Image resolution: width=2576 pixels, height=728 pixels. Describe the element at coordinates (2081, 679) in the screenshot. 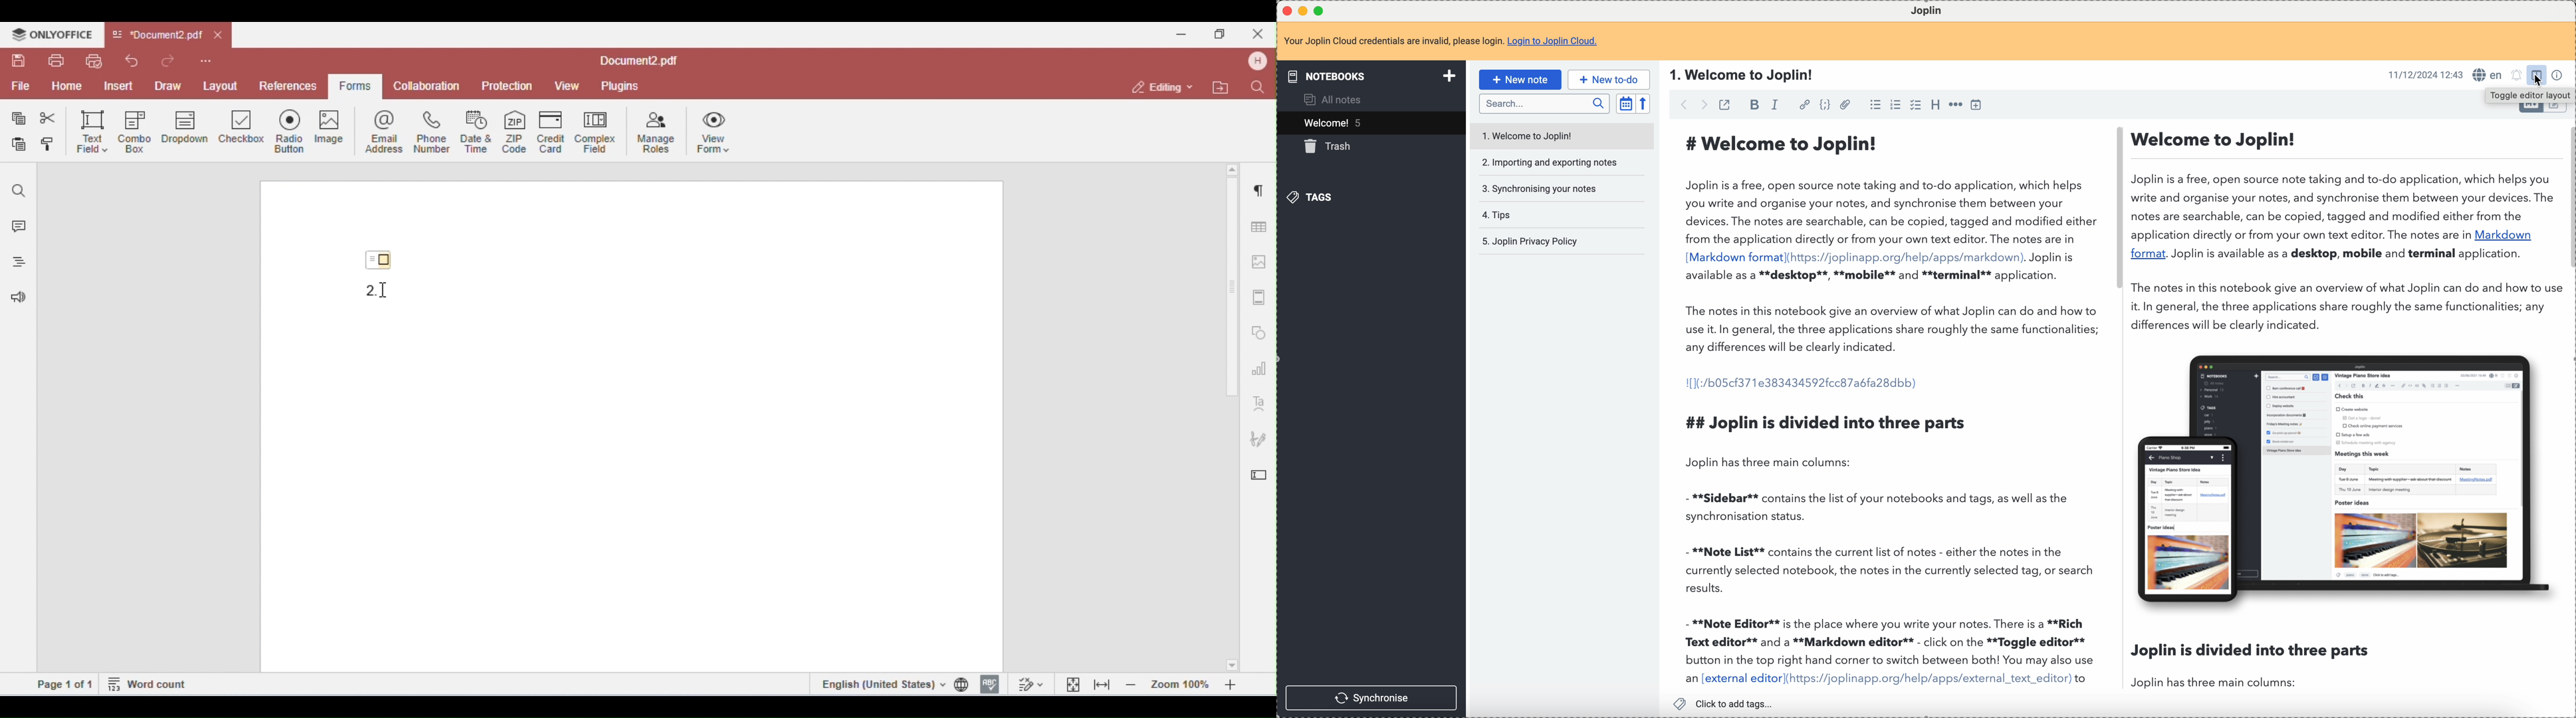

I see `to` at that location.